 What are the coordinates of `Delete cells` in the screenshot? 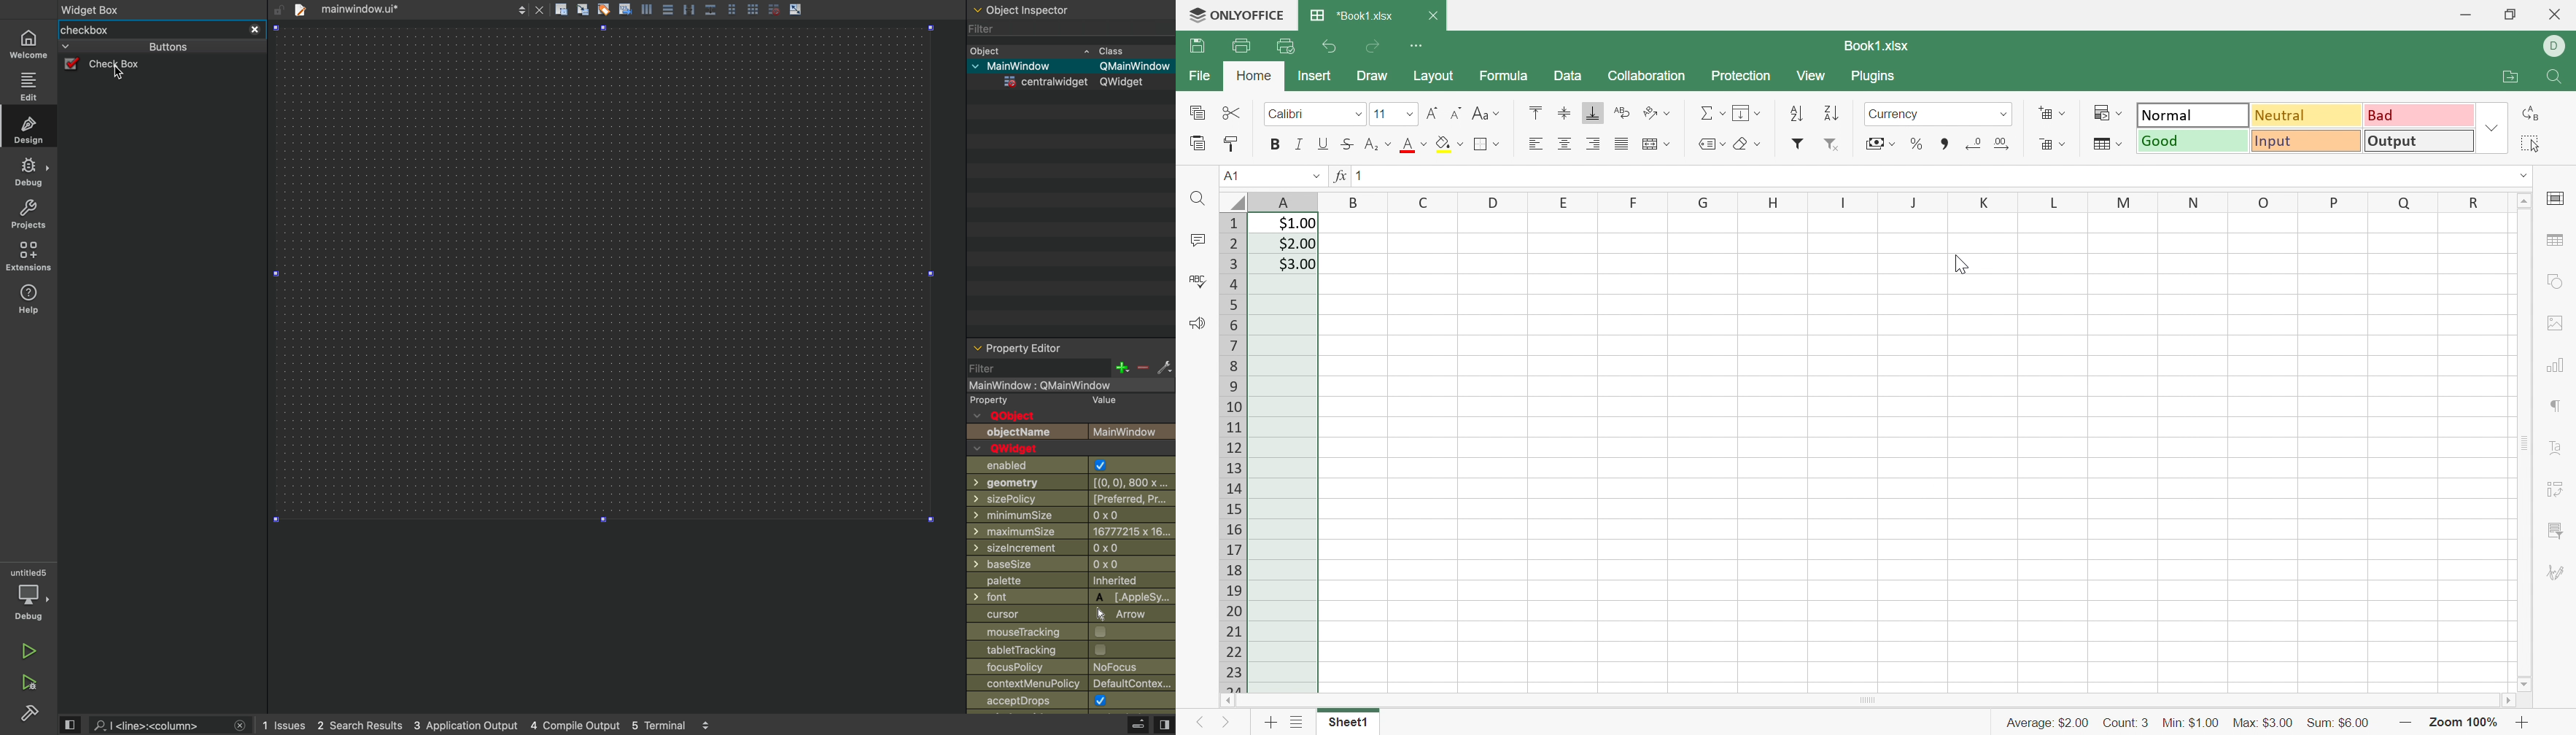 It's located at (2052, 144).